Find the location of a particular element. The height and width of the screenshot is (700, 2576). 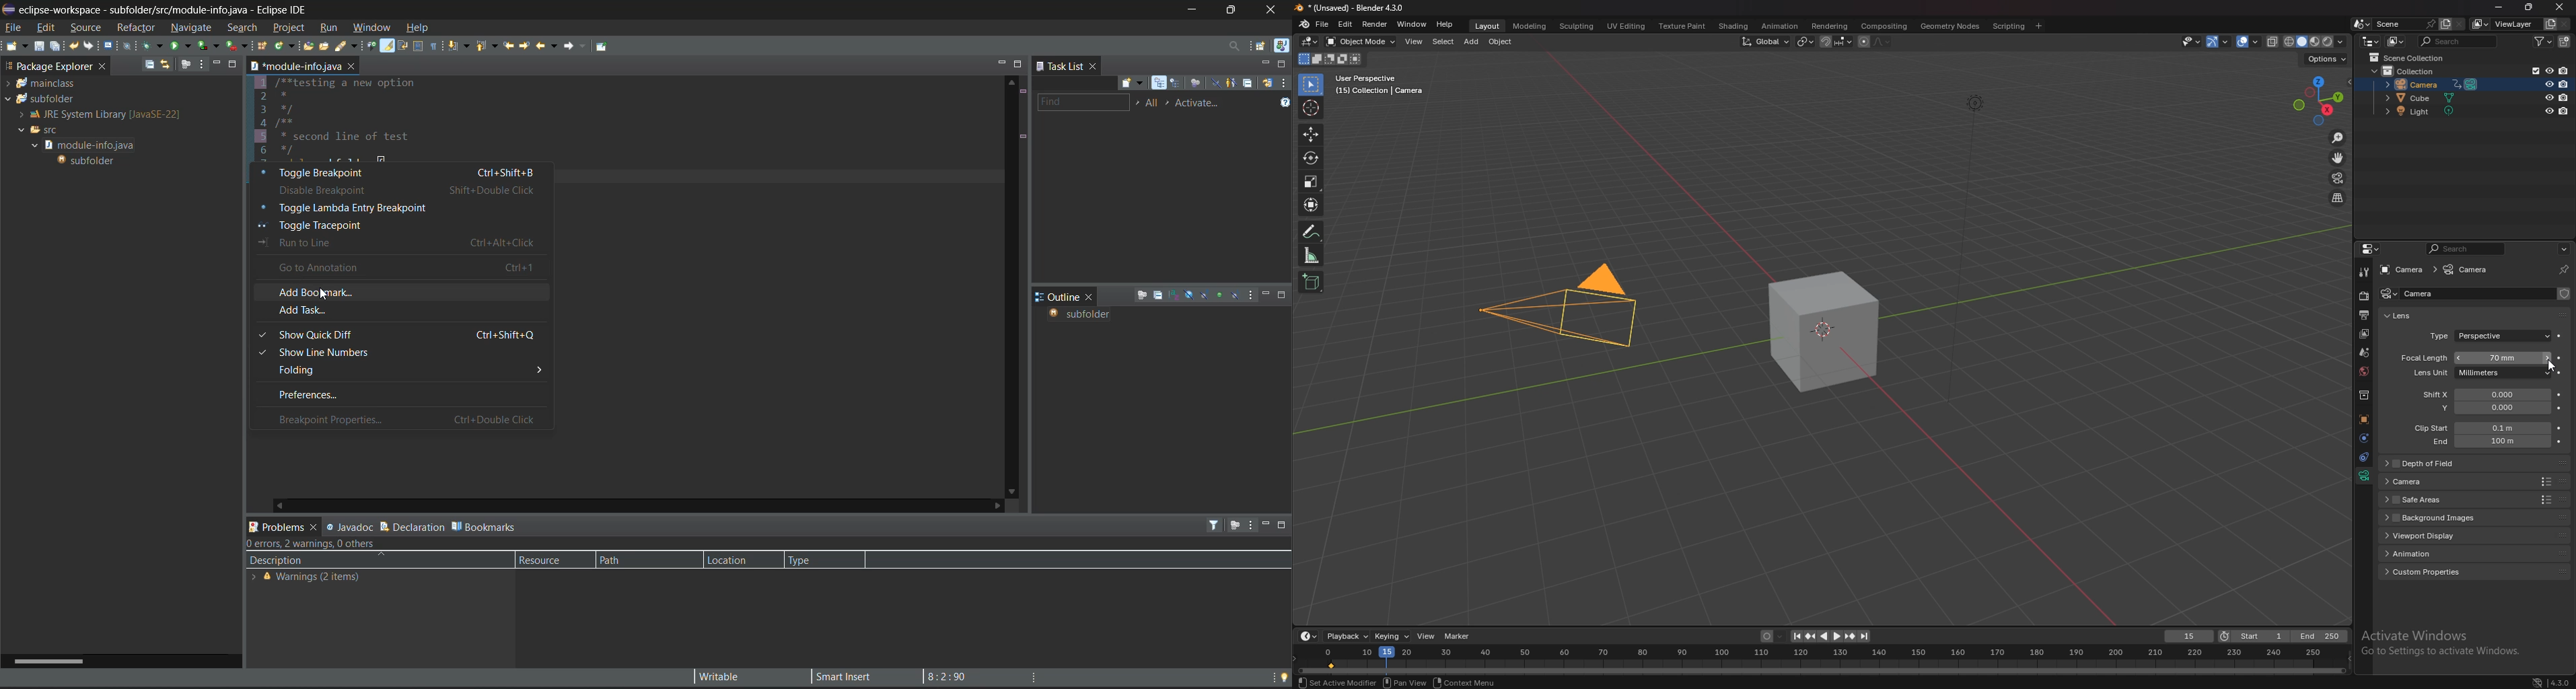

next edit location is located at coordinates (524, 44).